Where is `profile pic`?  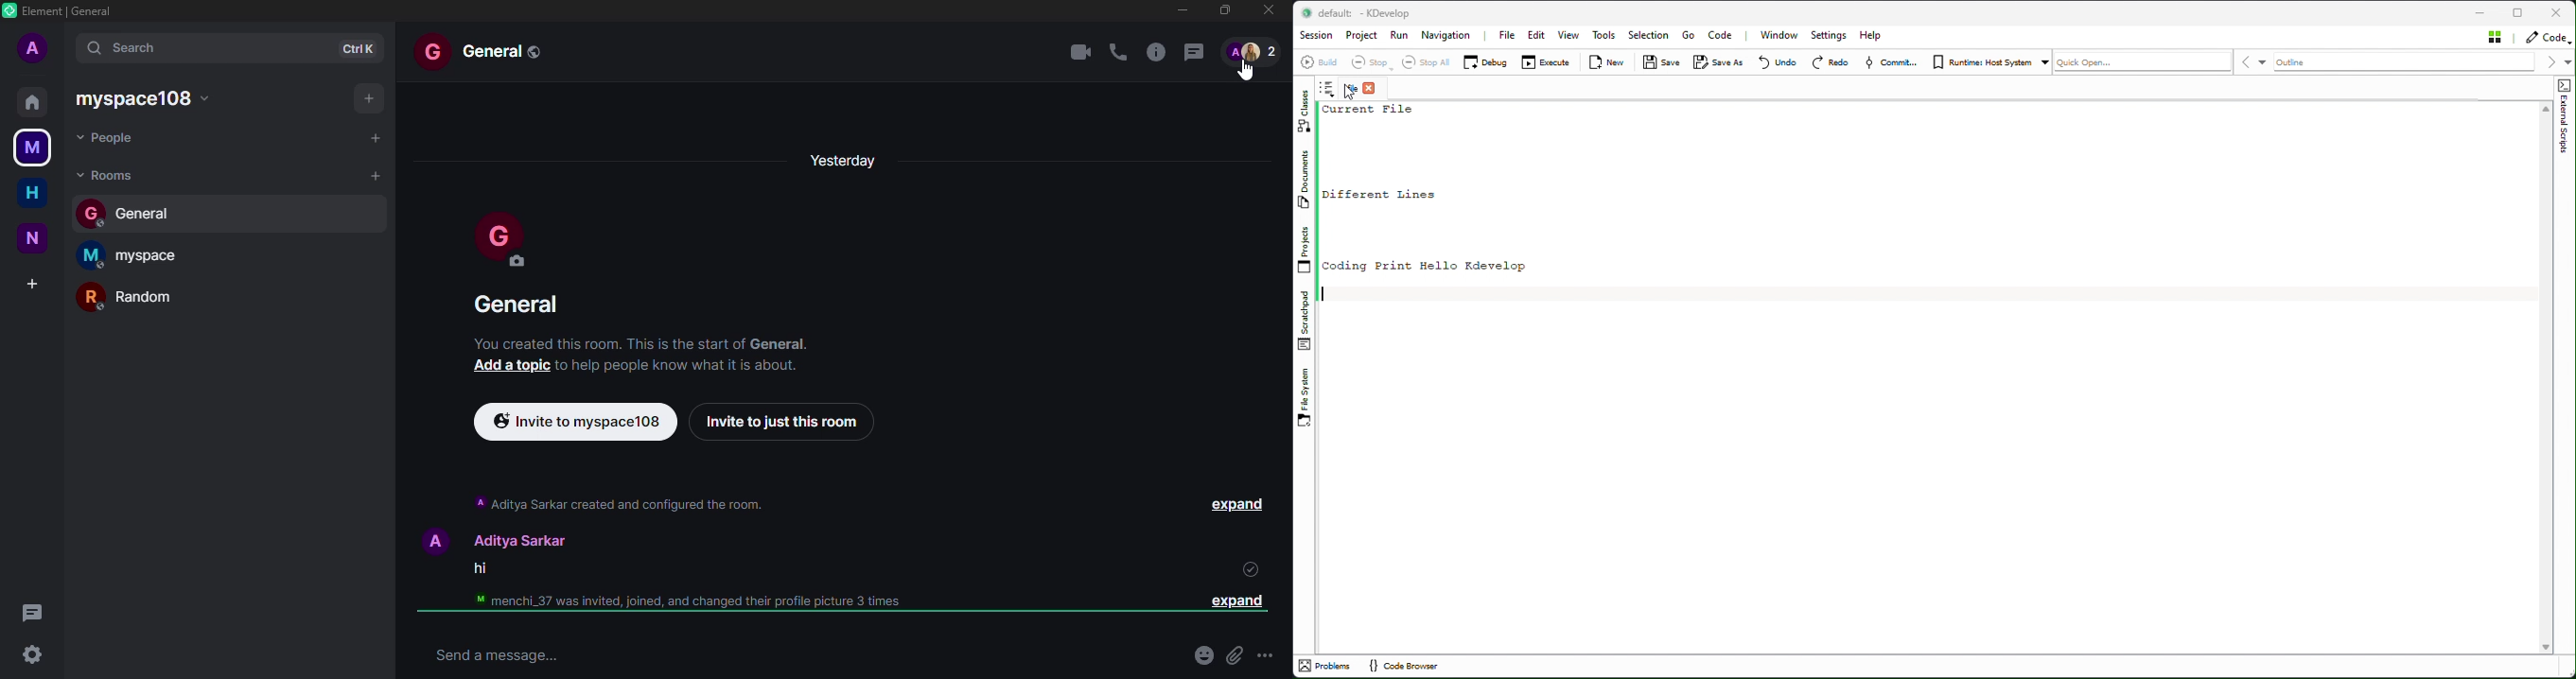
profile pic is located at coordinates (497, 240).